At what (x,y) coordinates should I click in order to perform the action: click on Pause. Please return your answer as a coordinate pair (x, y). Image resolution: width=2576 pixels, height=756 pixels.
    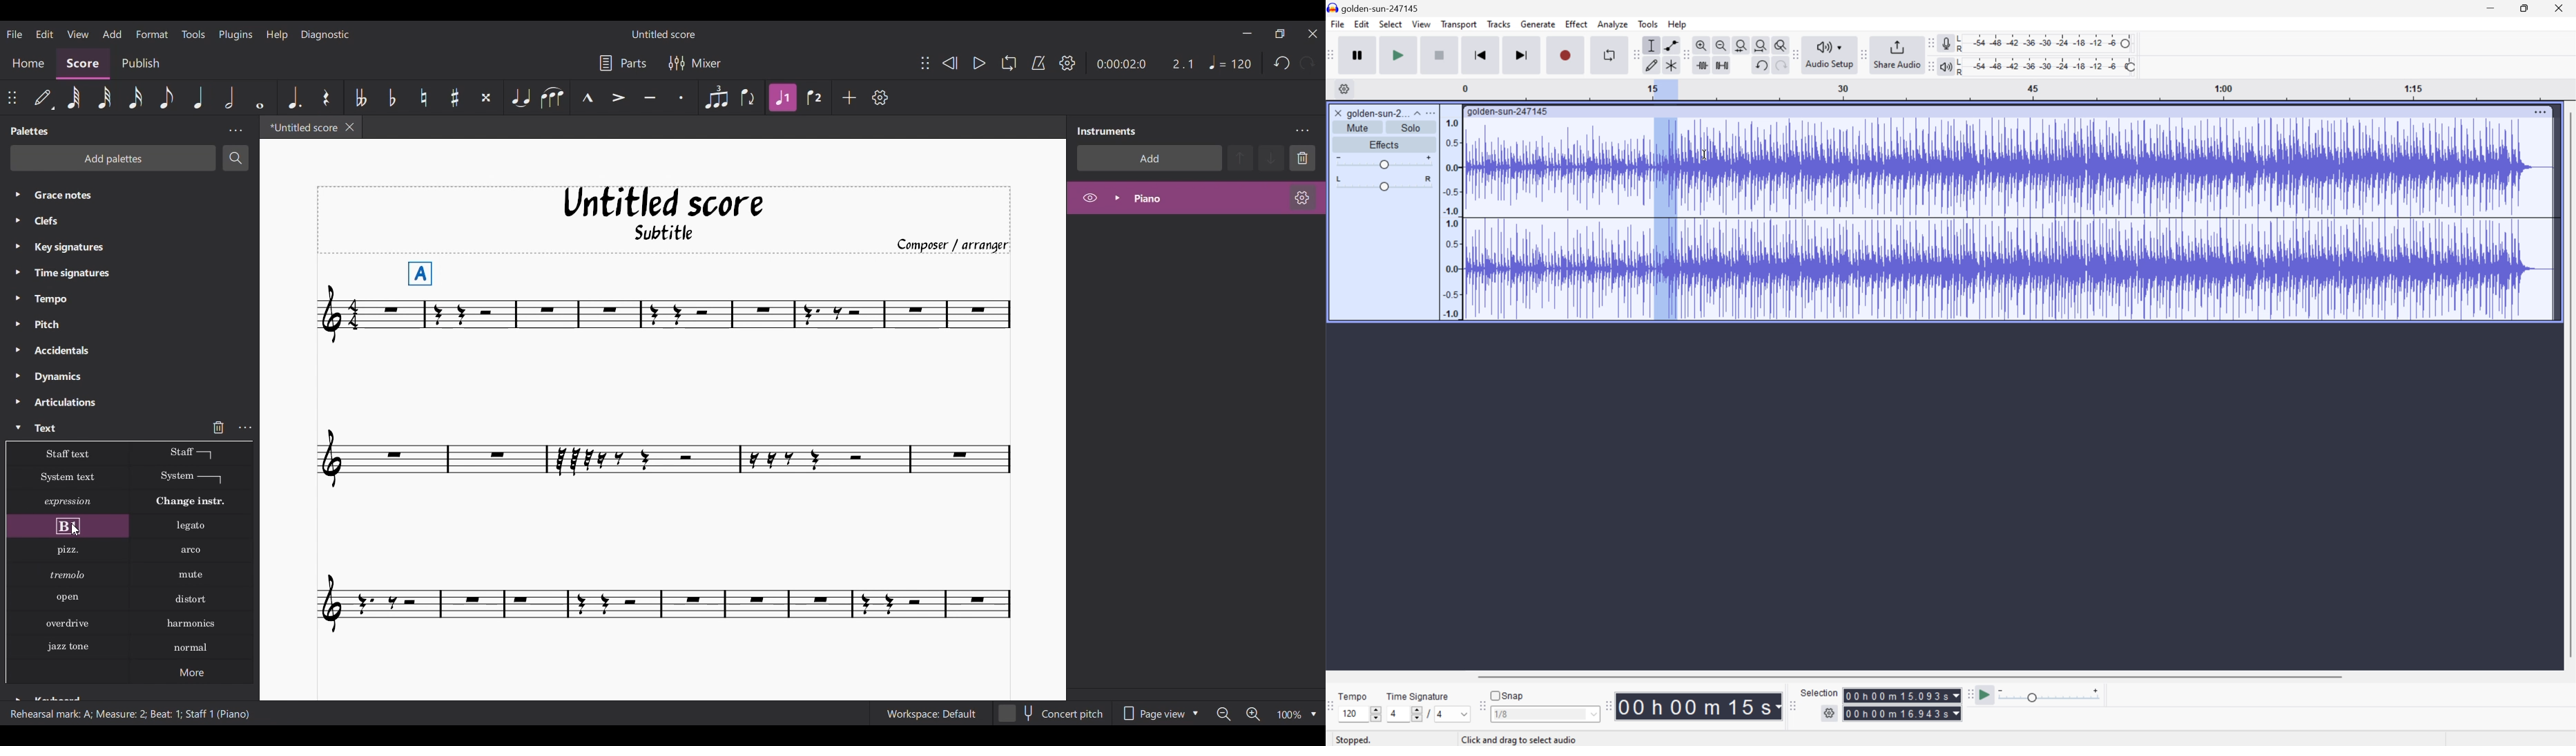
    Looking at the image, I should click on (1357, 55).